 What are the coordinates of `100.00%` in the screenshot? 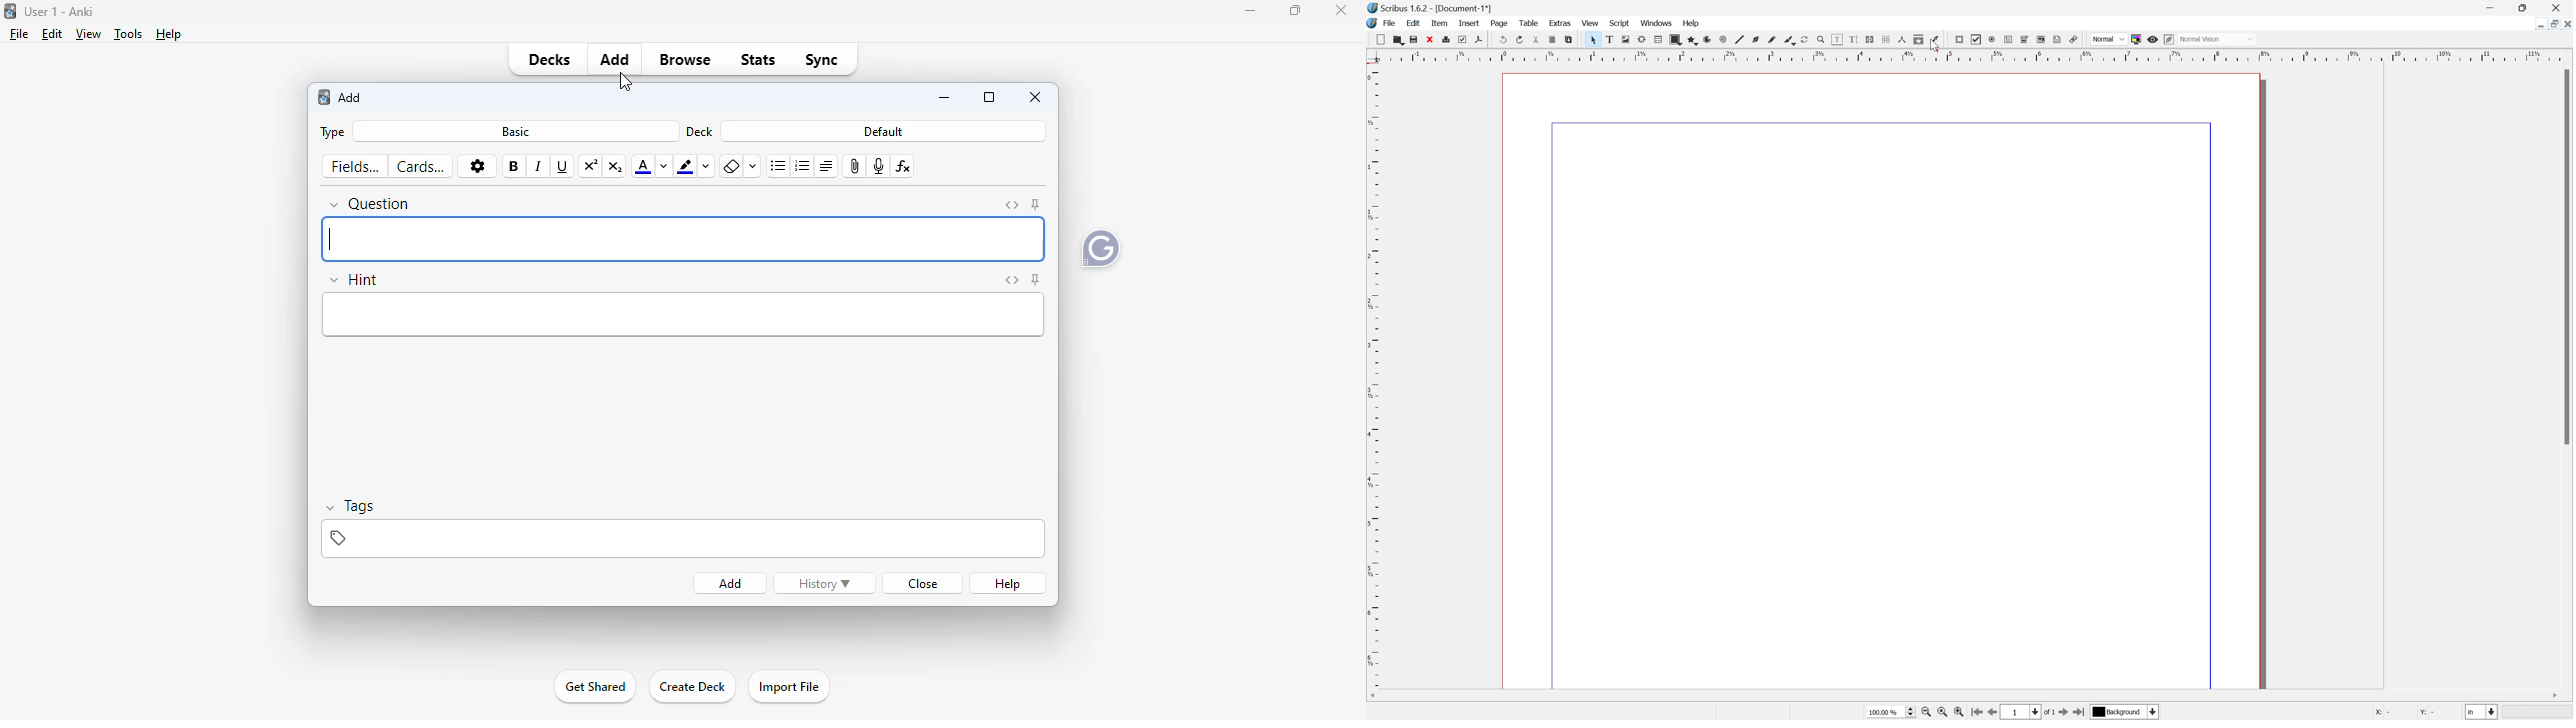 It's located at (1893, 712).